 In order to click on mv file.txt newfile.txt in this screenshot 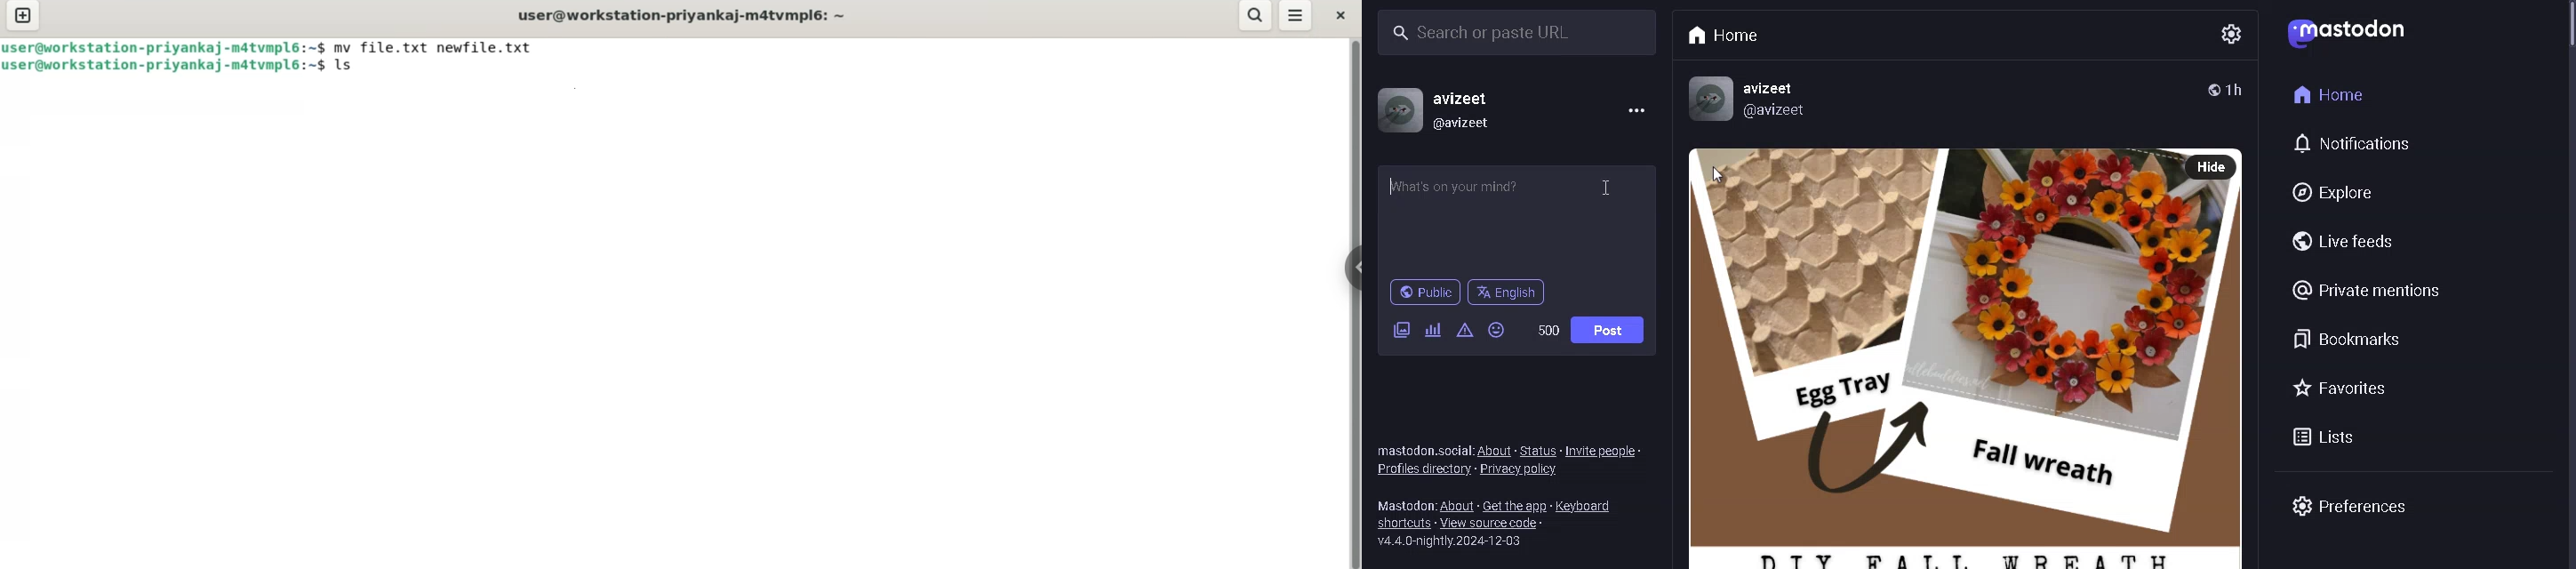, I will do `click(434, 48)`.